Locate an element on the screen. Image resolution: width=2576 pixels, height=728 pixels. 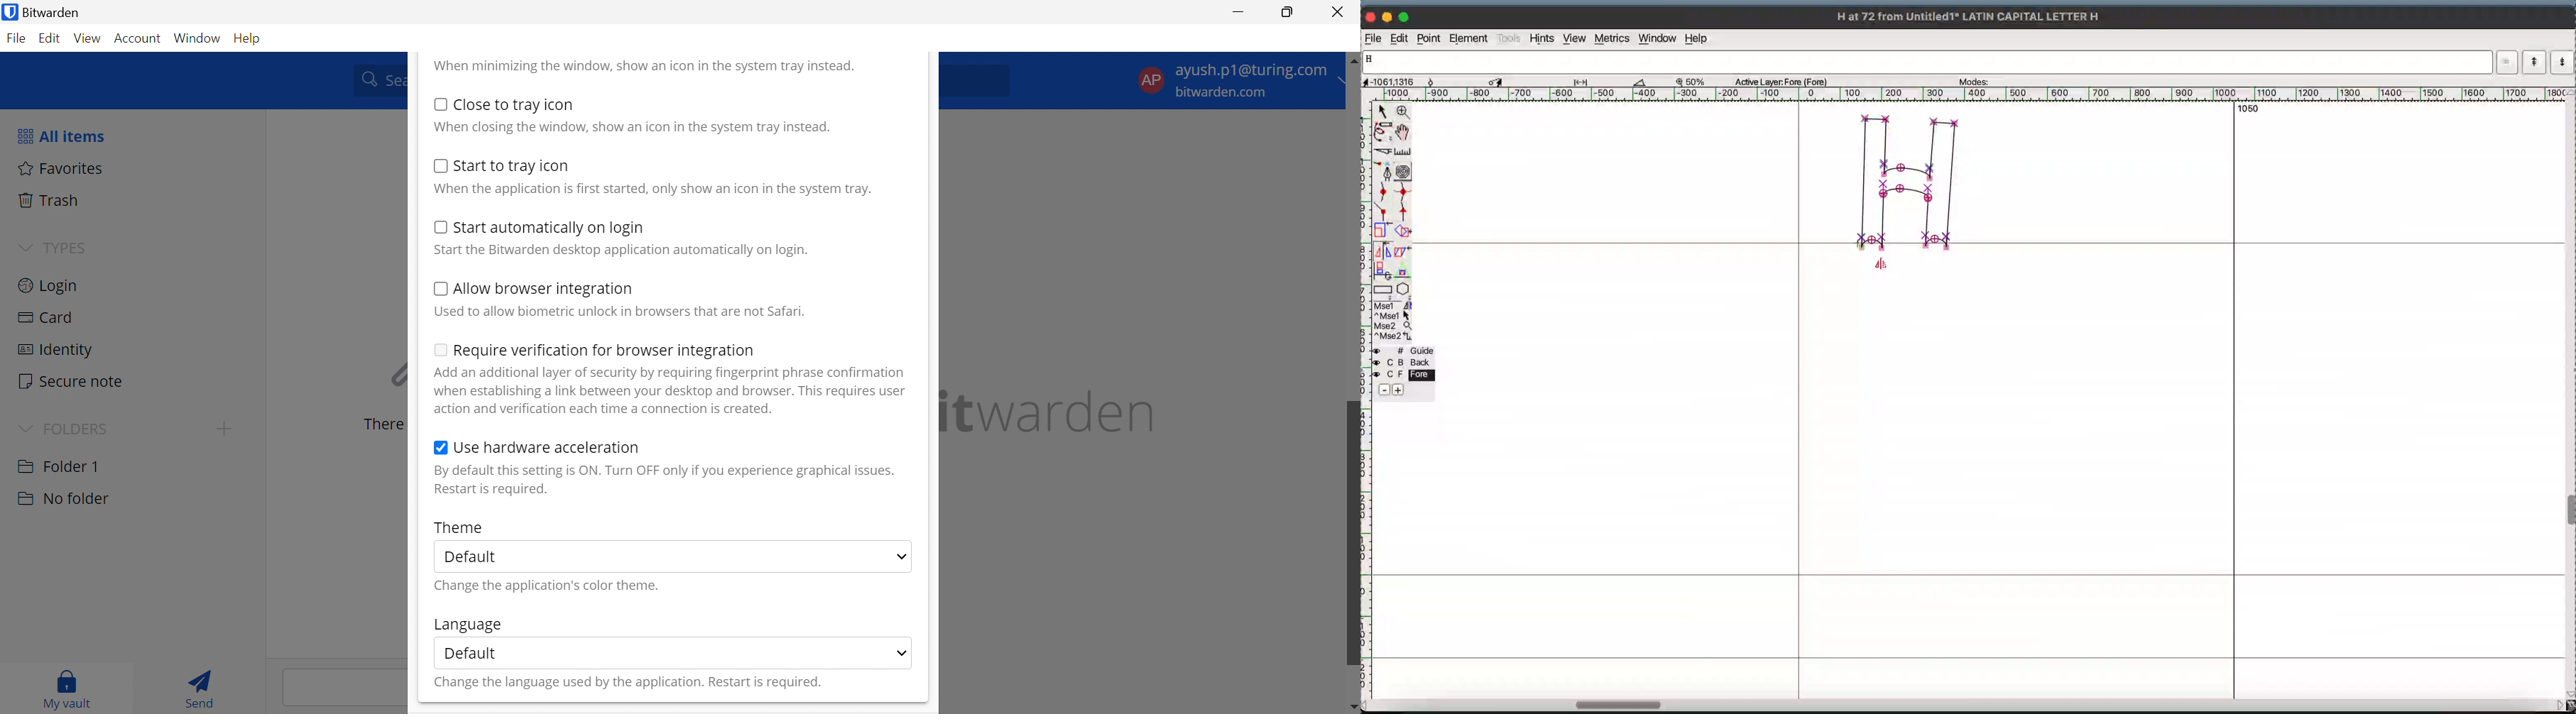
perspective is located at coordinates (1403, 270).